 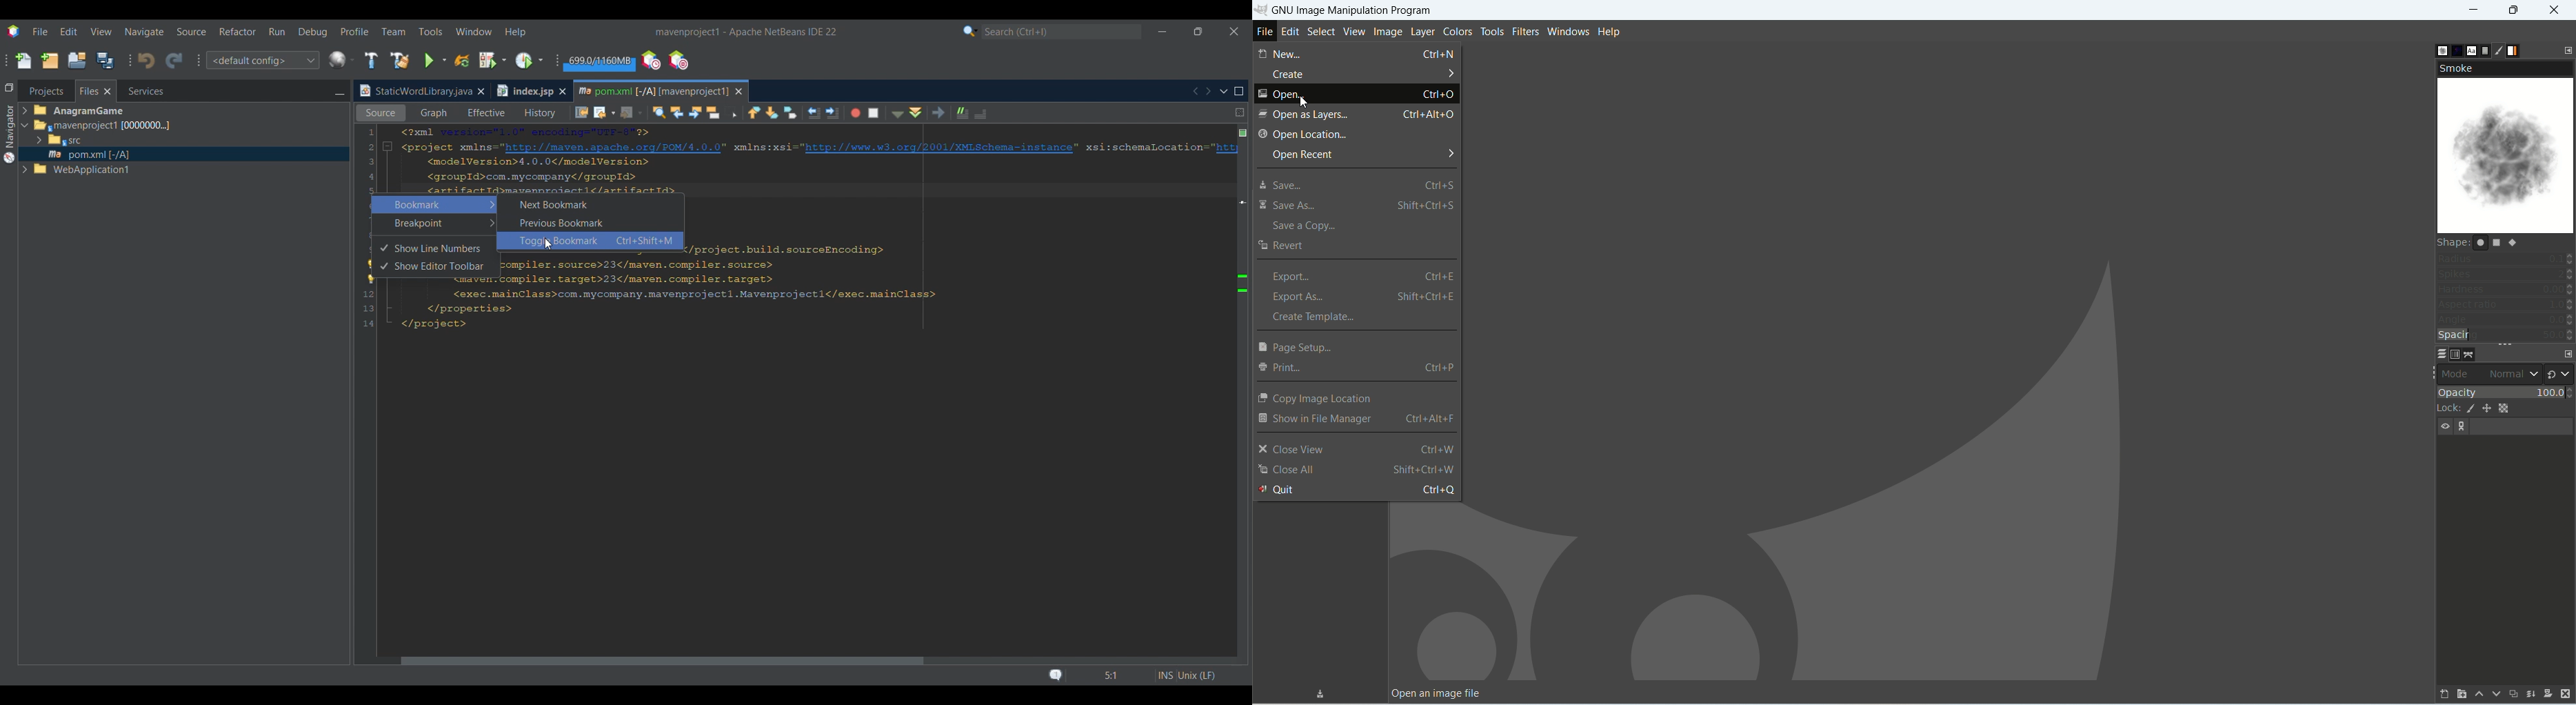 What do you see at coordinates (1357, 489) in the screenshot?
I see `quit` at bounding box center [1357, 489].